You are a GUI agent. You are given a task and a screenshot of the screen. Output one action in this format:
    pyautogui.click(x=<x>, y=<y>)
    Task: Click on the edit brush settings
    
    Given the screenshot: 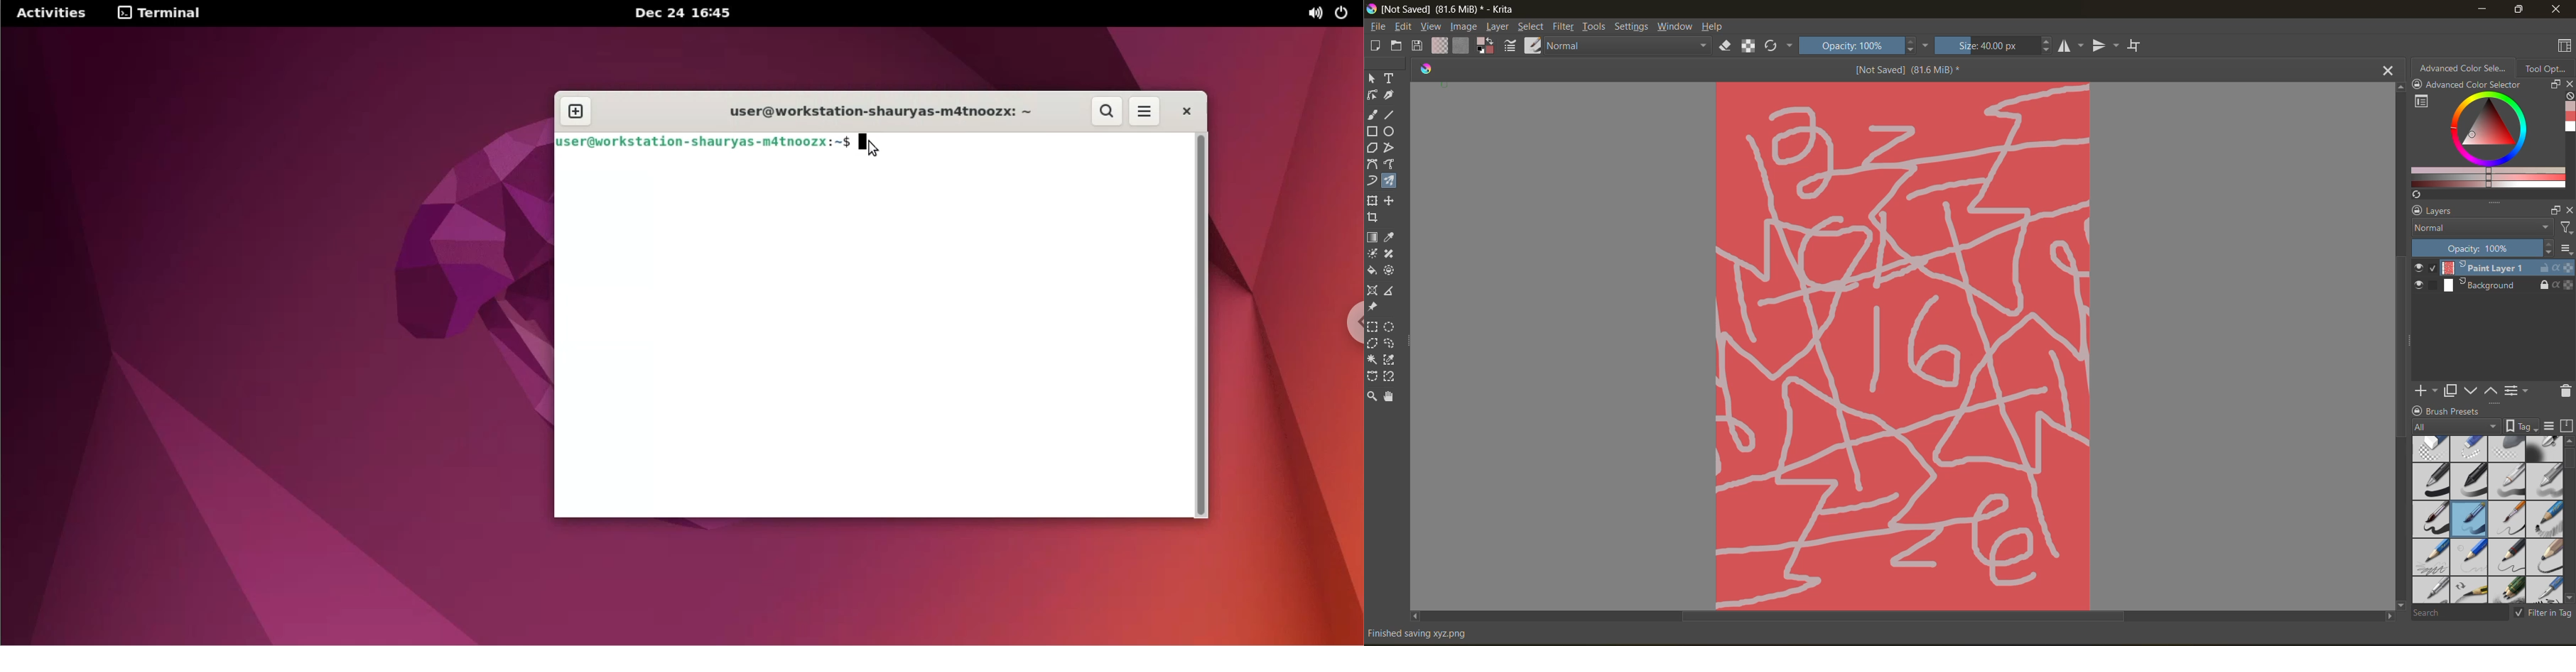 What is the action you would take?
    pyautogui.click(x=1510, y=47)
    